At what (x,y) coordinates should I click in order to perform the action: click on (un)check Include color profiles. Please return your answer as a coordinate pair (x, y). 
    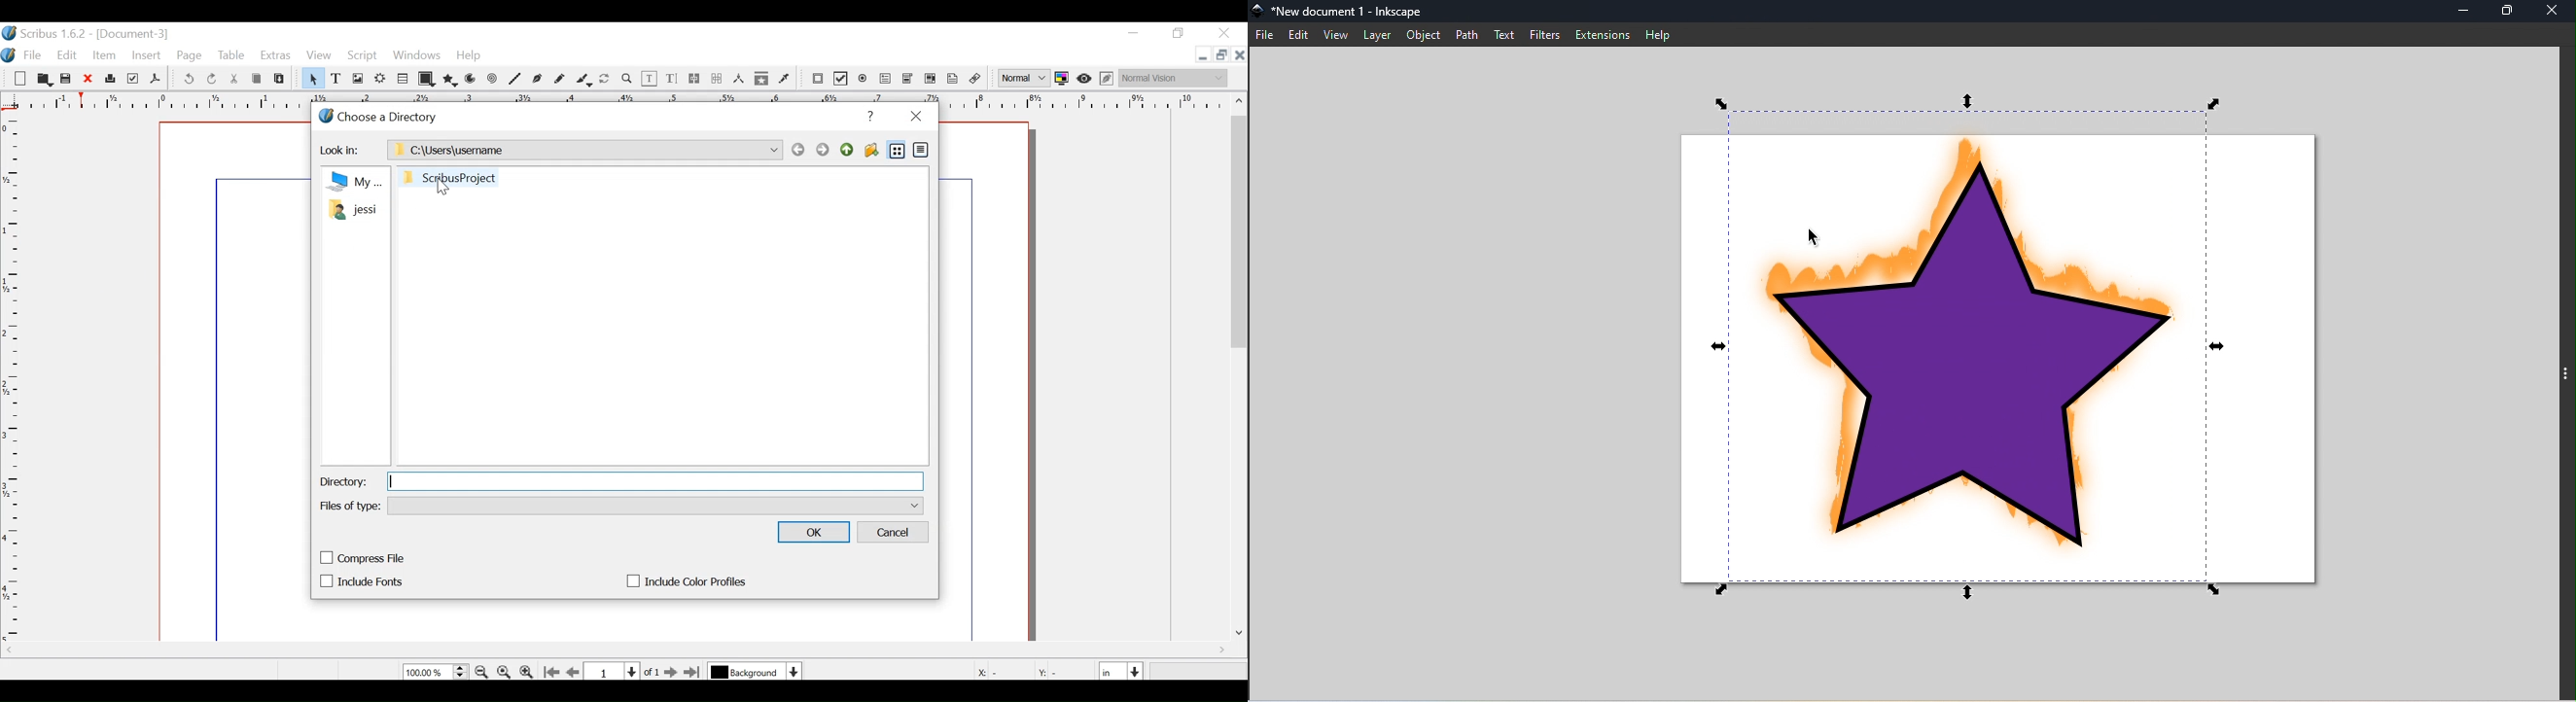
    Looking at the image, I should click on (685, 581).